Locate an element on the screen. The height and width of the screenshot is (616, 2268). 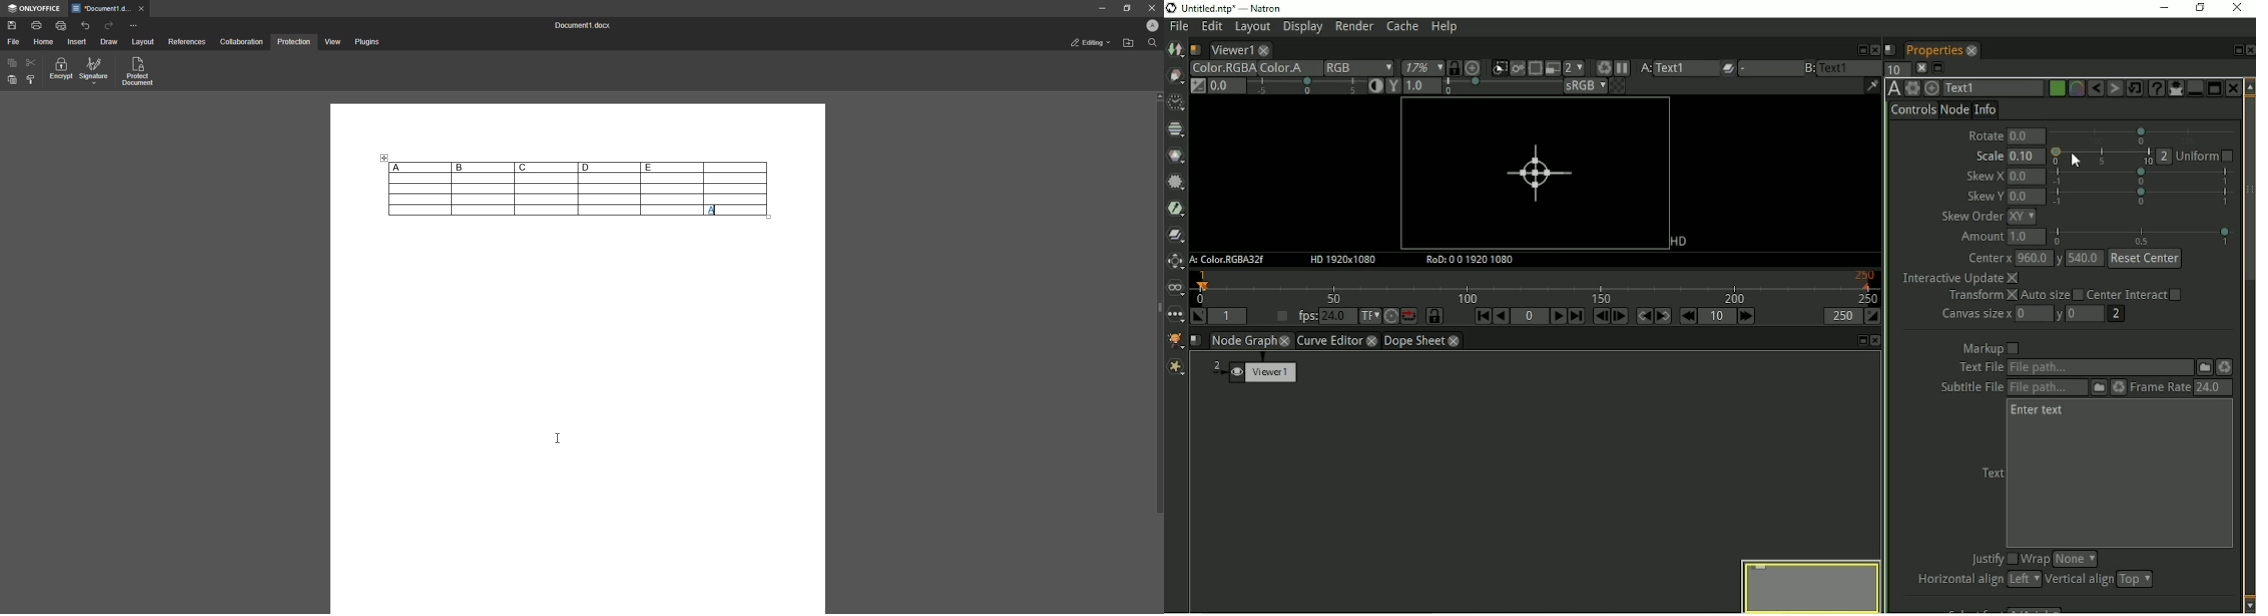
New folder is located at coordinates (1127, 44).